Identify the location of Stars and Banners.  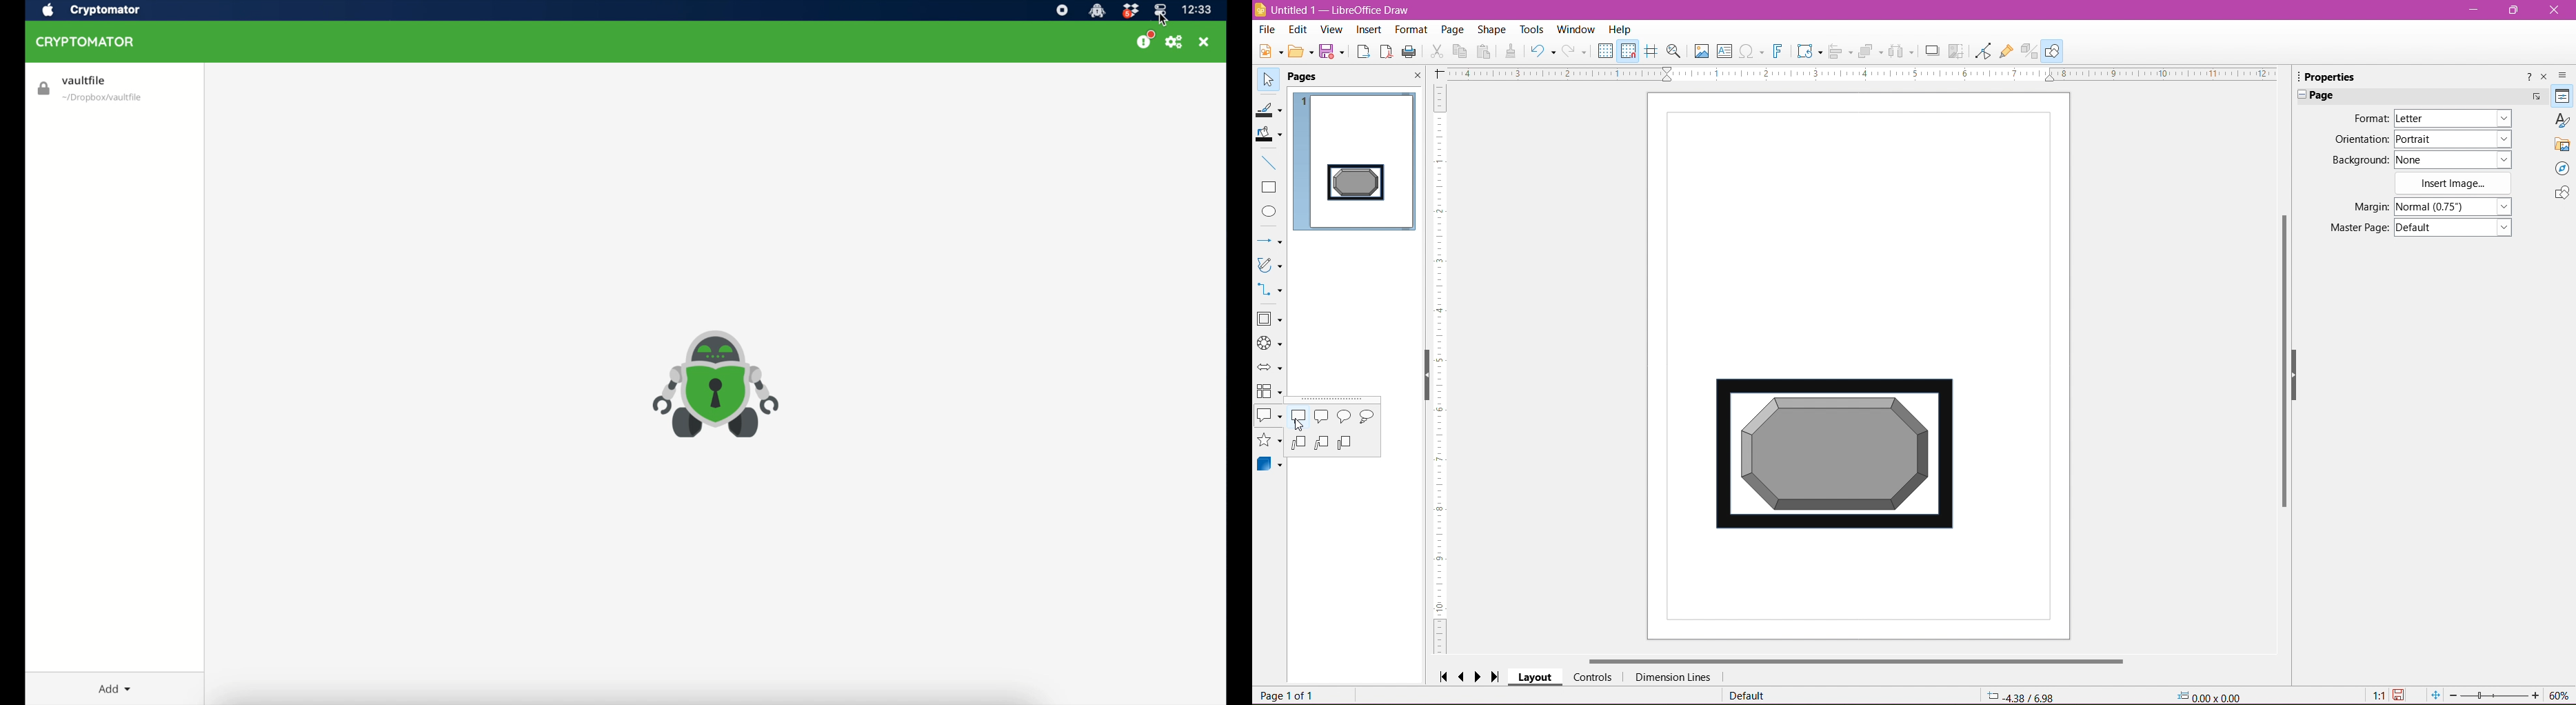
(1270, 441).